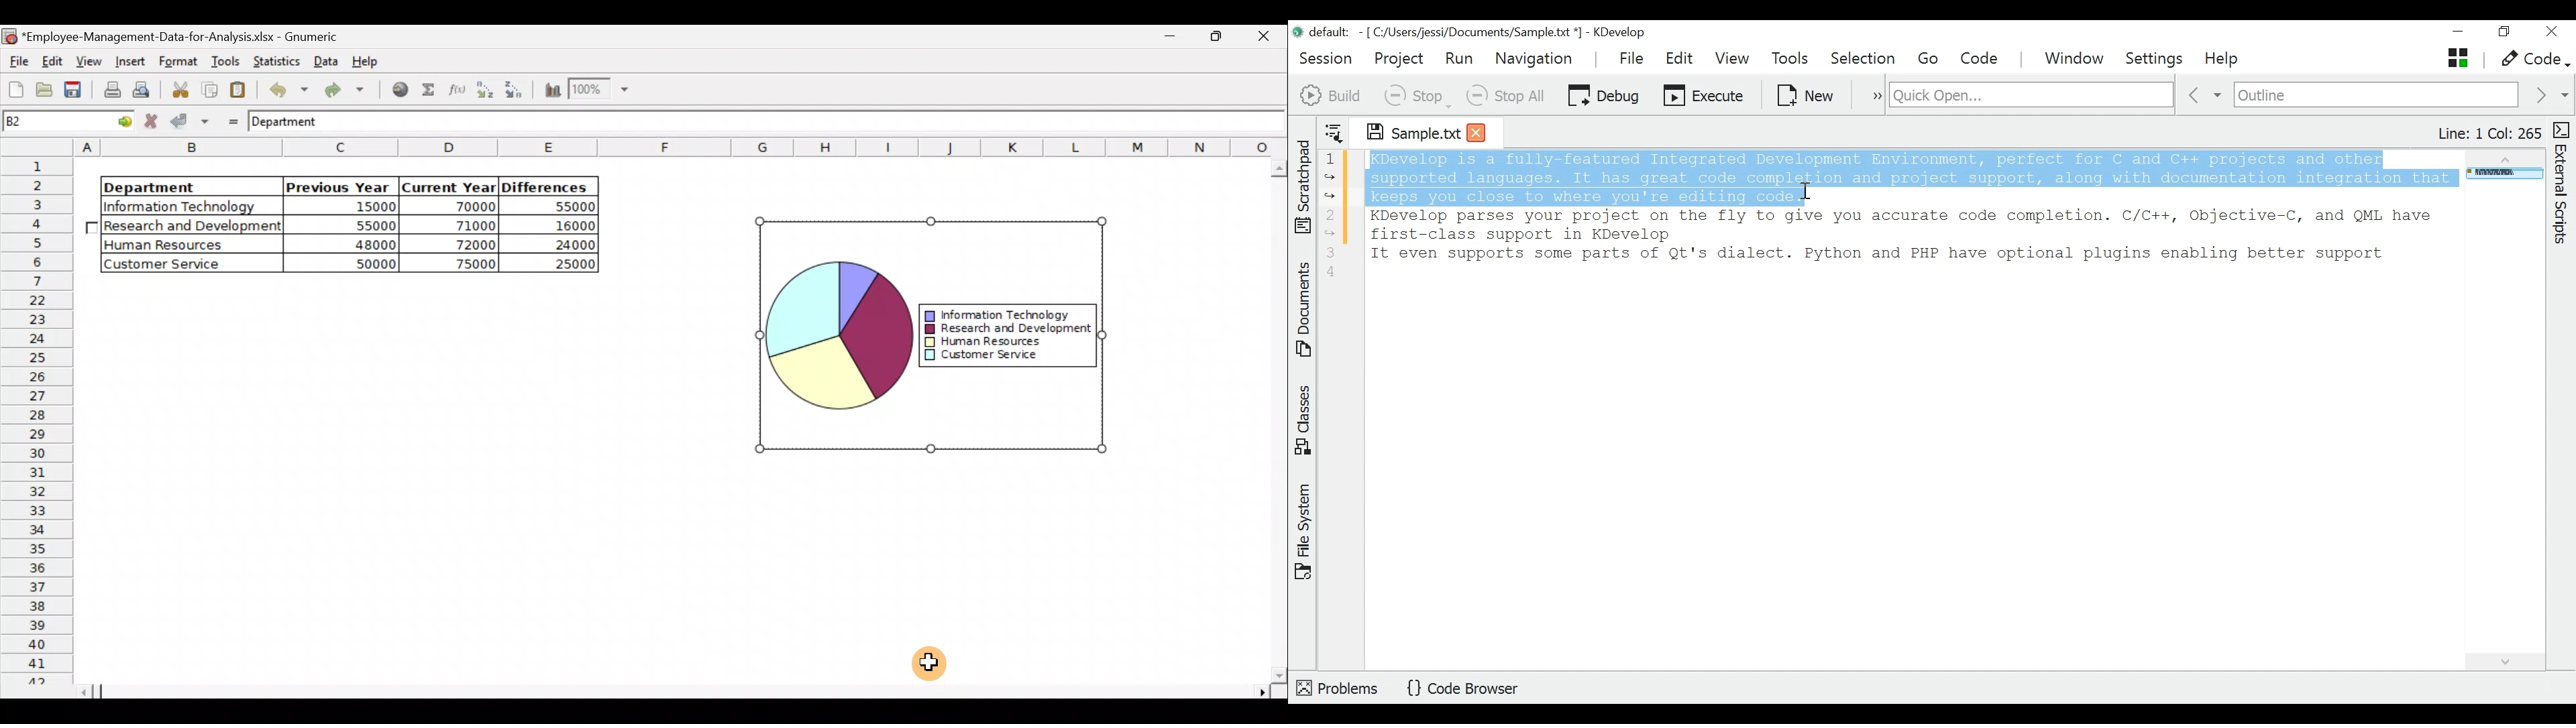 The width and height of the screenshot is (2576, 728). What do you see at coordinates (464, 225) in the screenshot?
I see `71000` at bounding box center [464, 225].